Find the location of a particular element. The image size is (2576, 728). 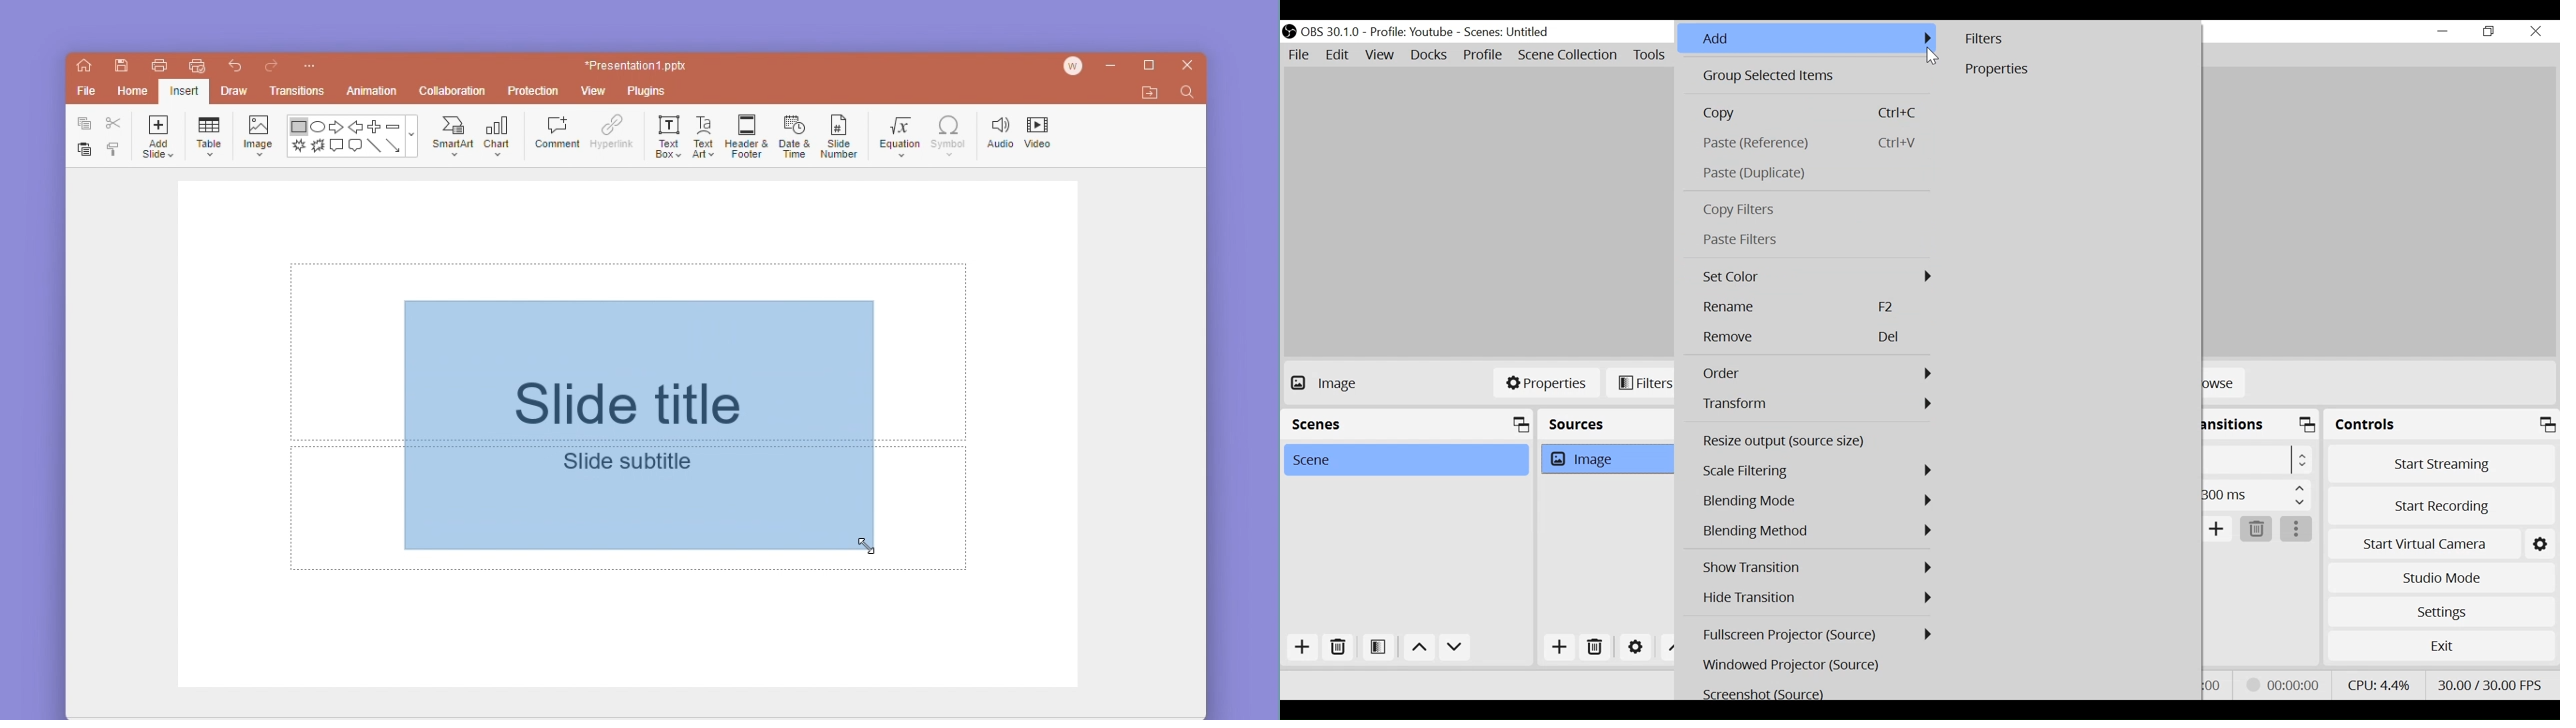

Frame Per Second is located at coordinates (2489, 685).